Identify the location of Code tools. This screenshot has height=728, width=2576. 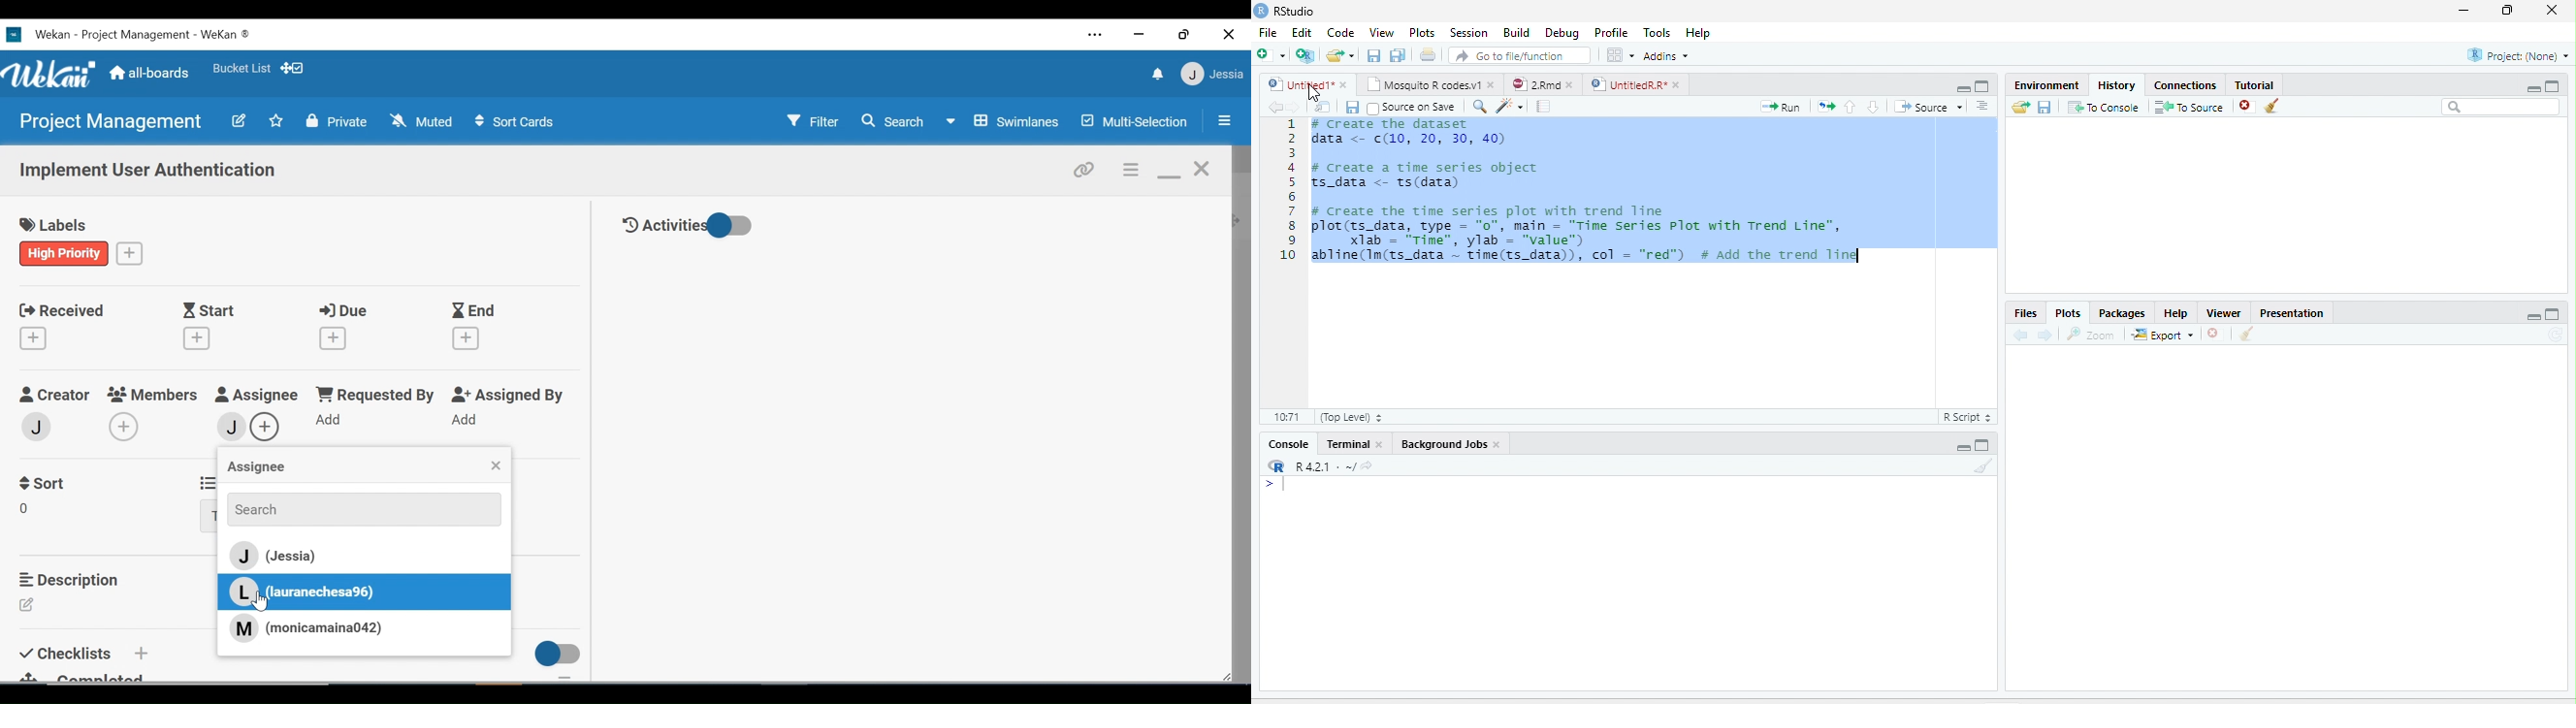
(1509, 106).